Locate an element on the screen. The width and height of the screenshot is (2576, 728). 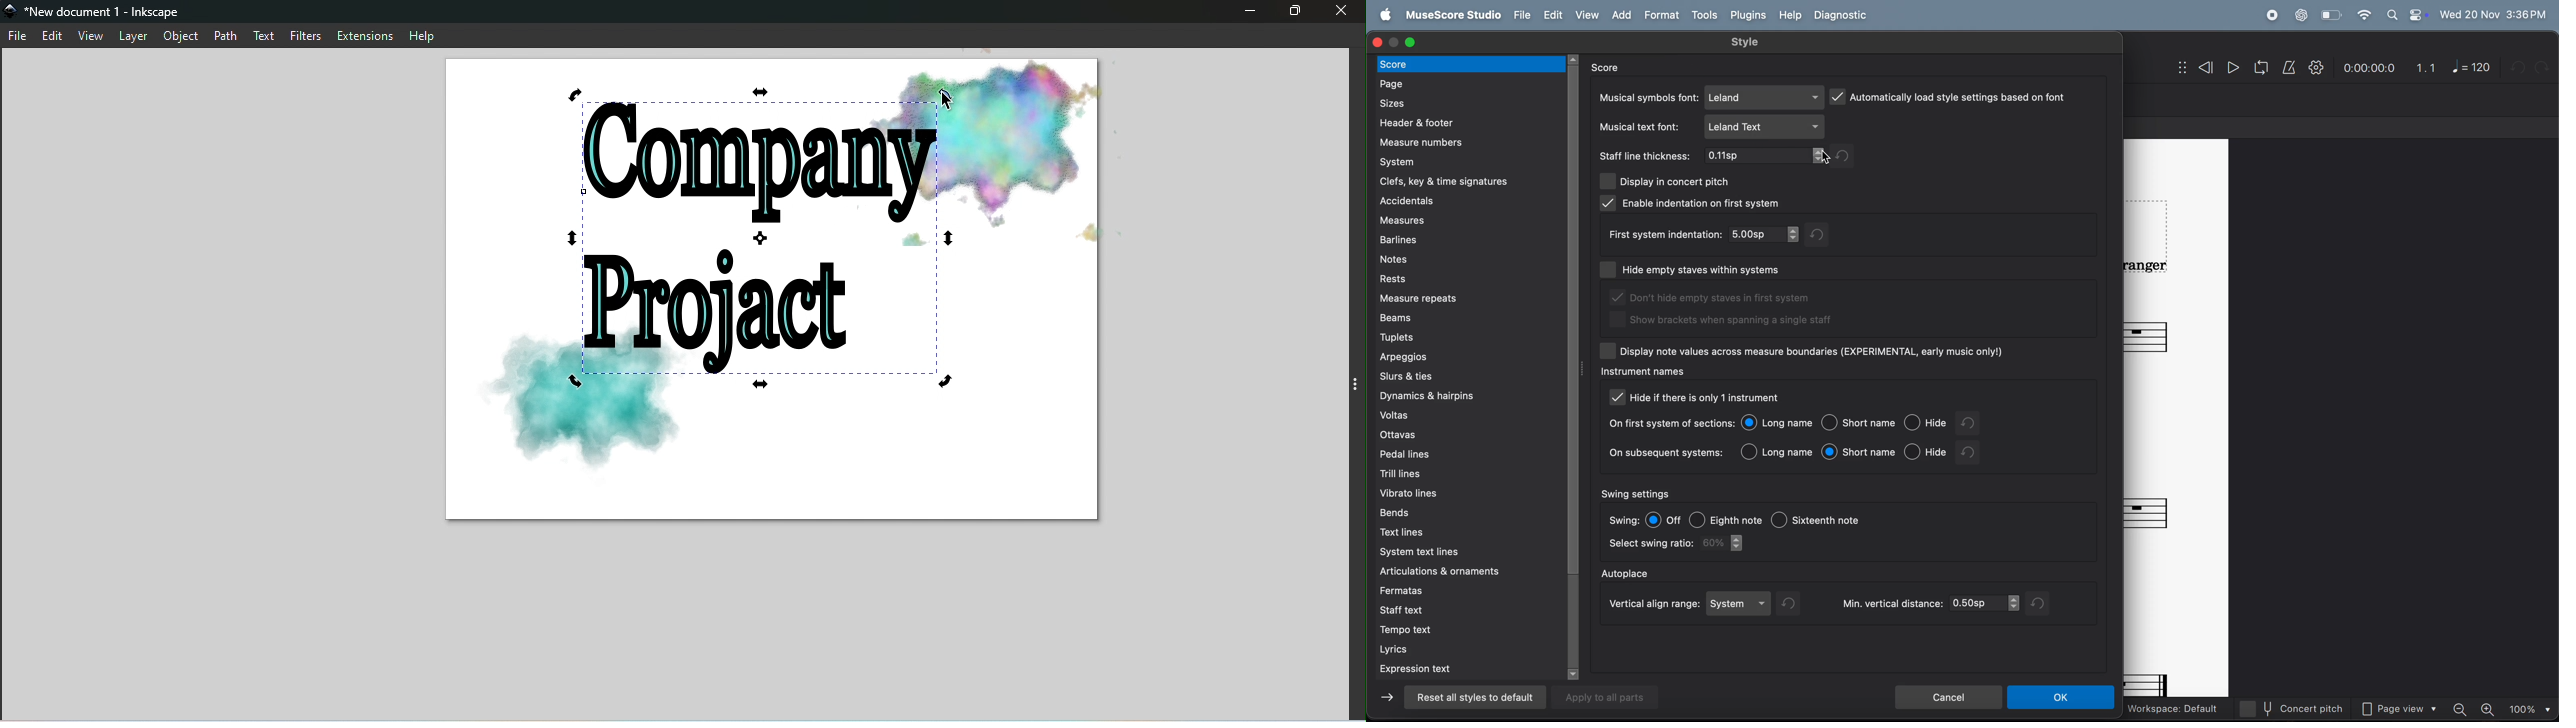
page  is located at coordinates (1469, 82).